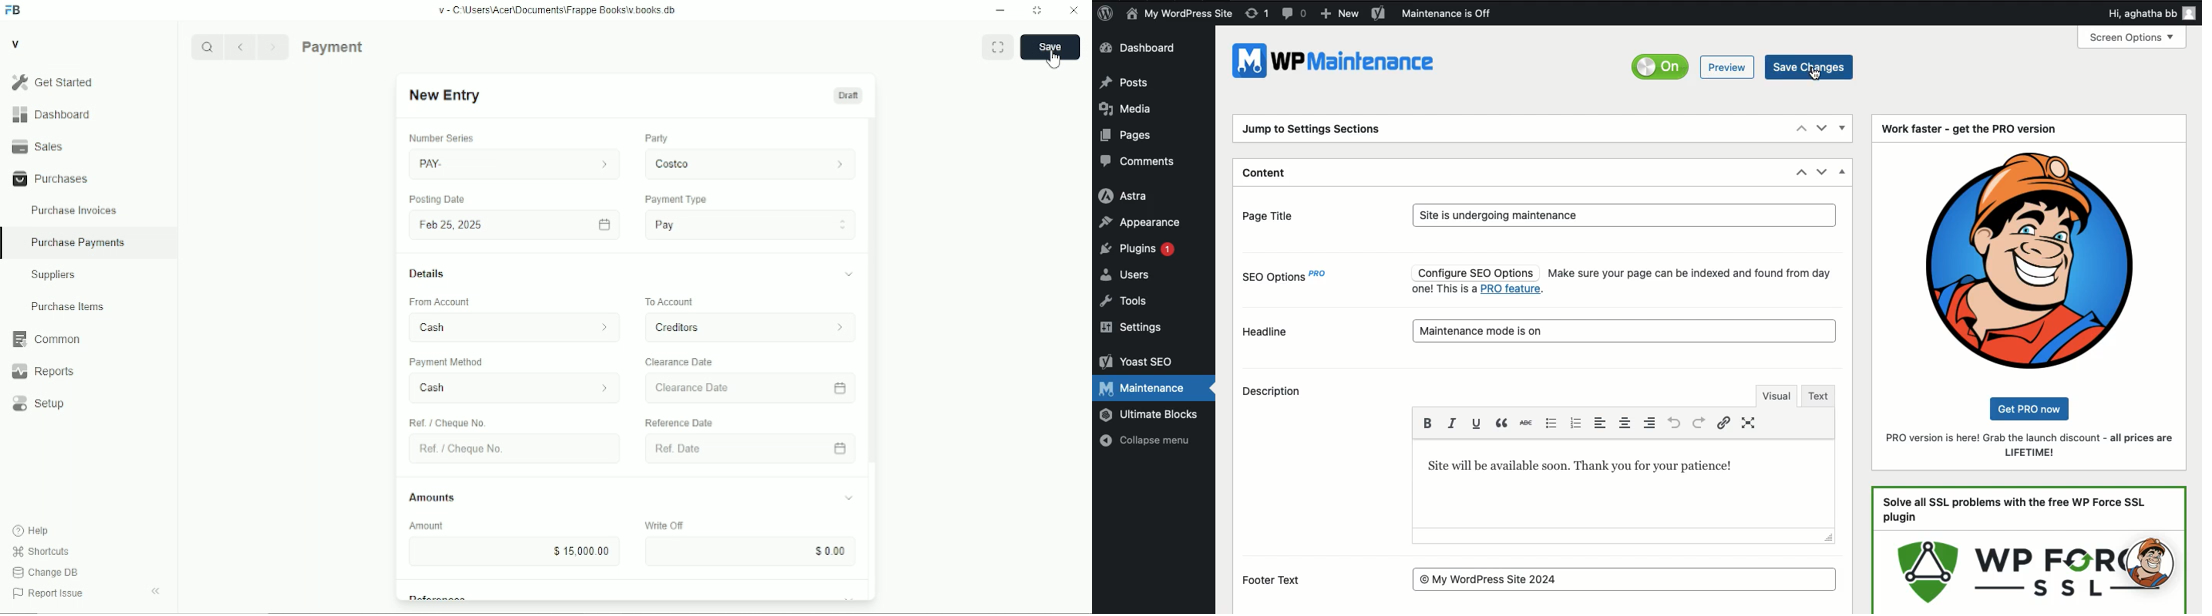  I want to click on Gel Started, so click(88, 82).